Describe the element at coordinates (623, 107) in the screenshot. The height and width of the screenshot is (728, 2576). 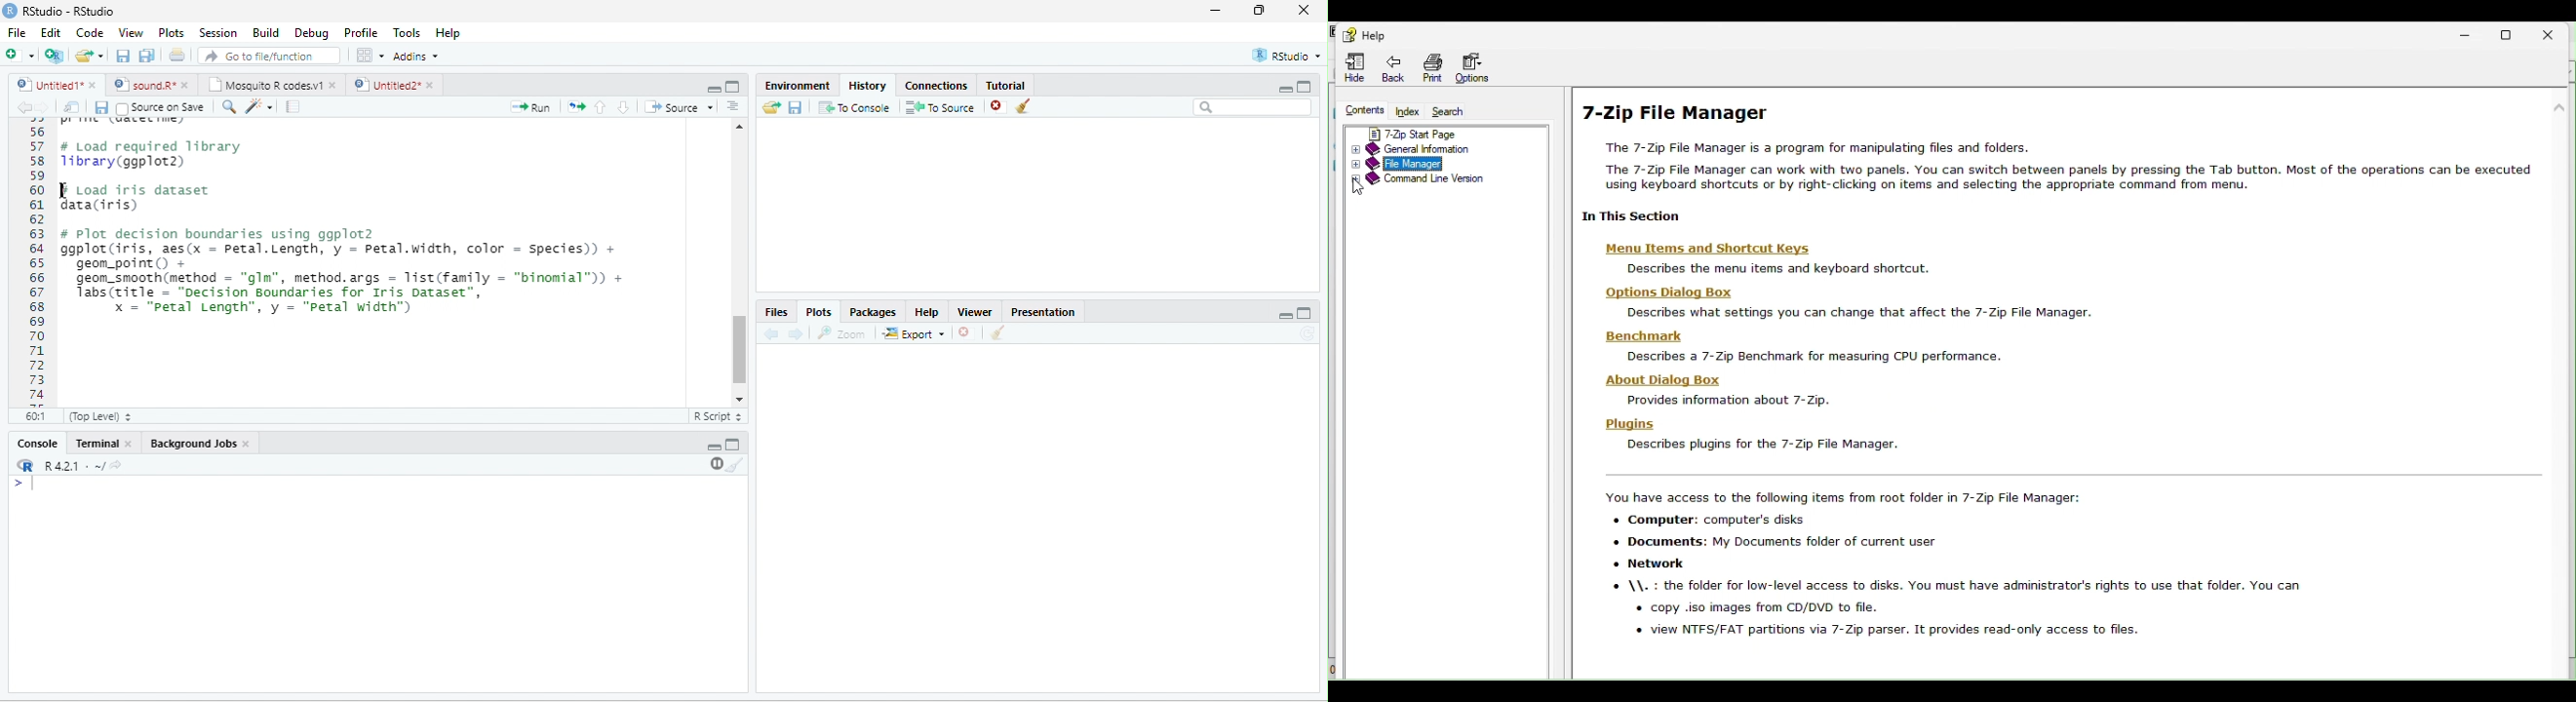
I see `down` at that location.